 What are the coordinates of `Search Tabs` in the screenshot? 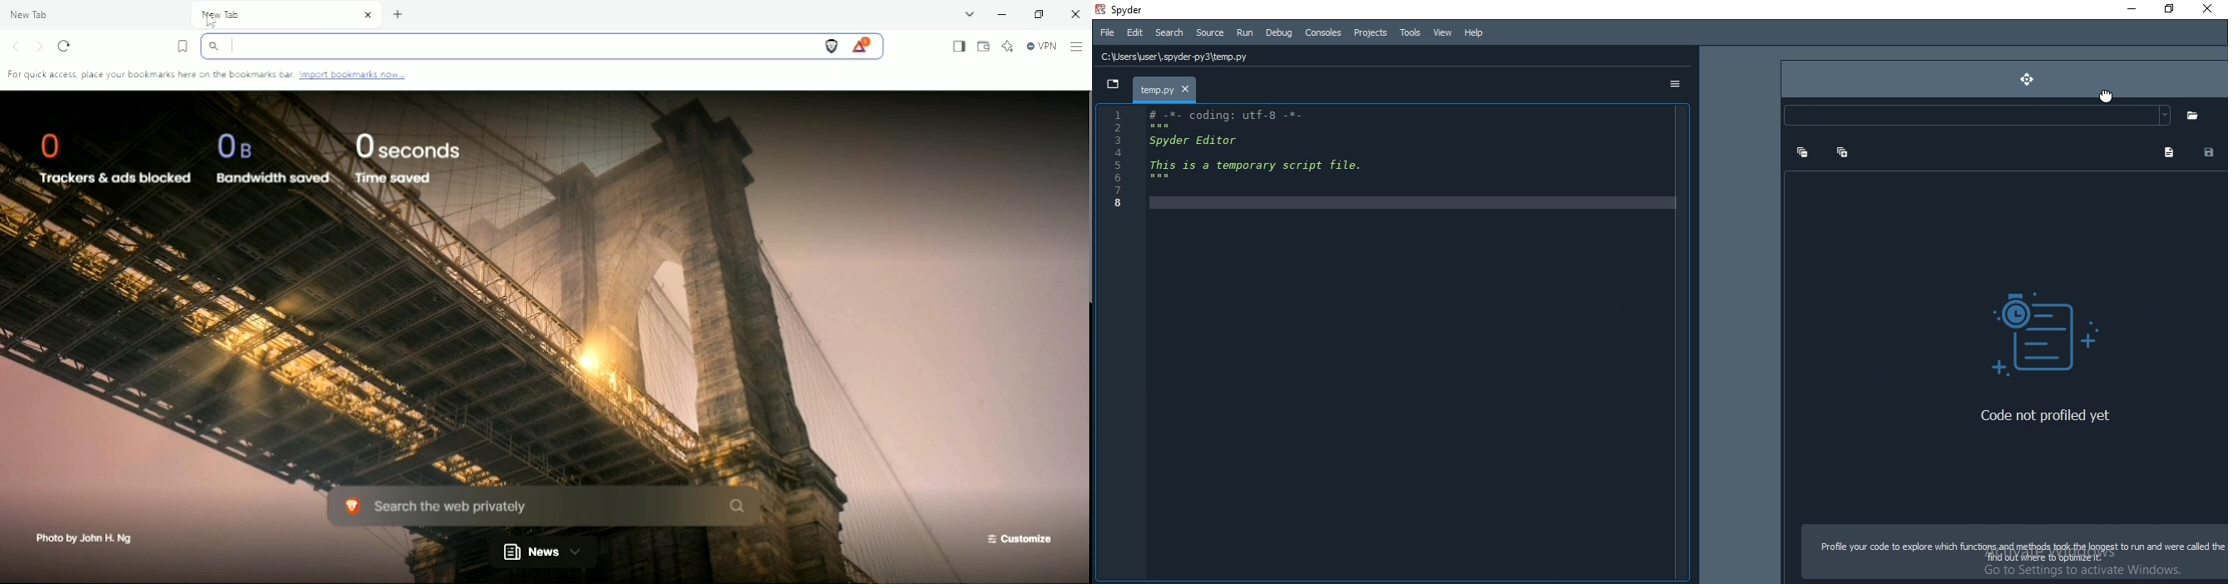 It's located at (969, 13).